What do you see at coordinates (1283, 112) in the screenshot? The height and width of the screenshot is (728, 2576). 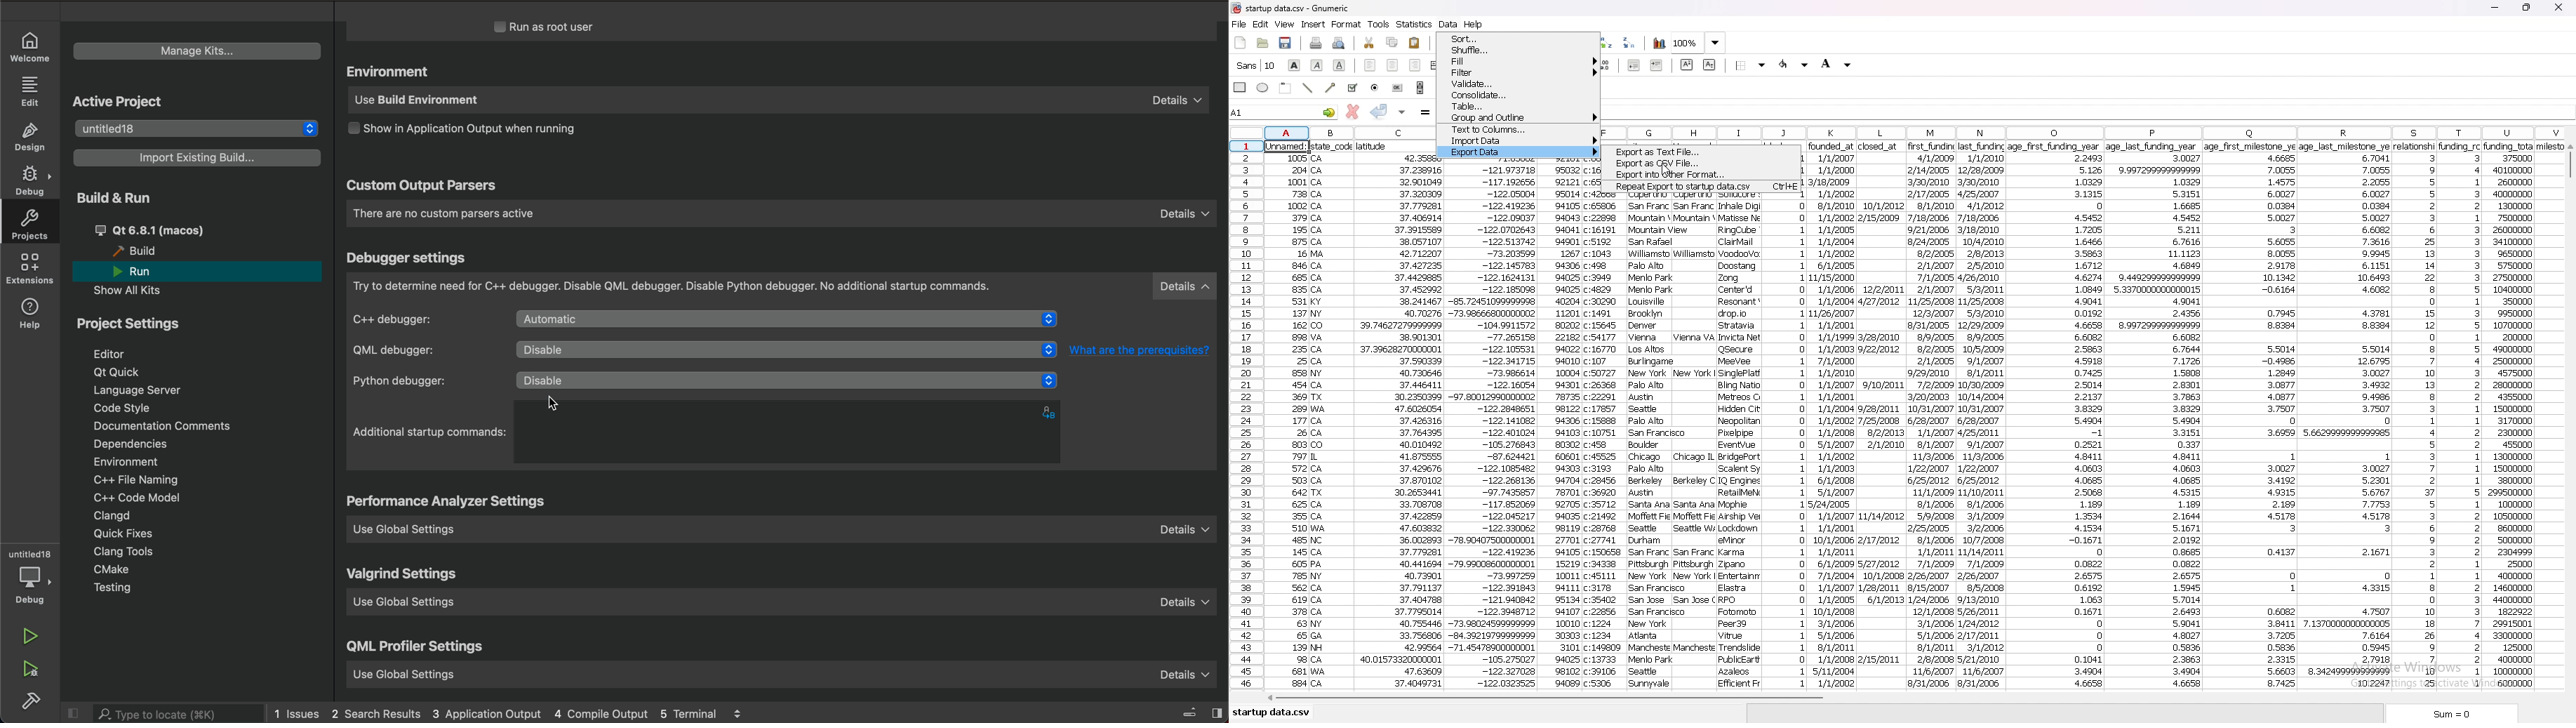 I see `selected cell` at bounding box center [1283, 112].